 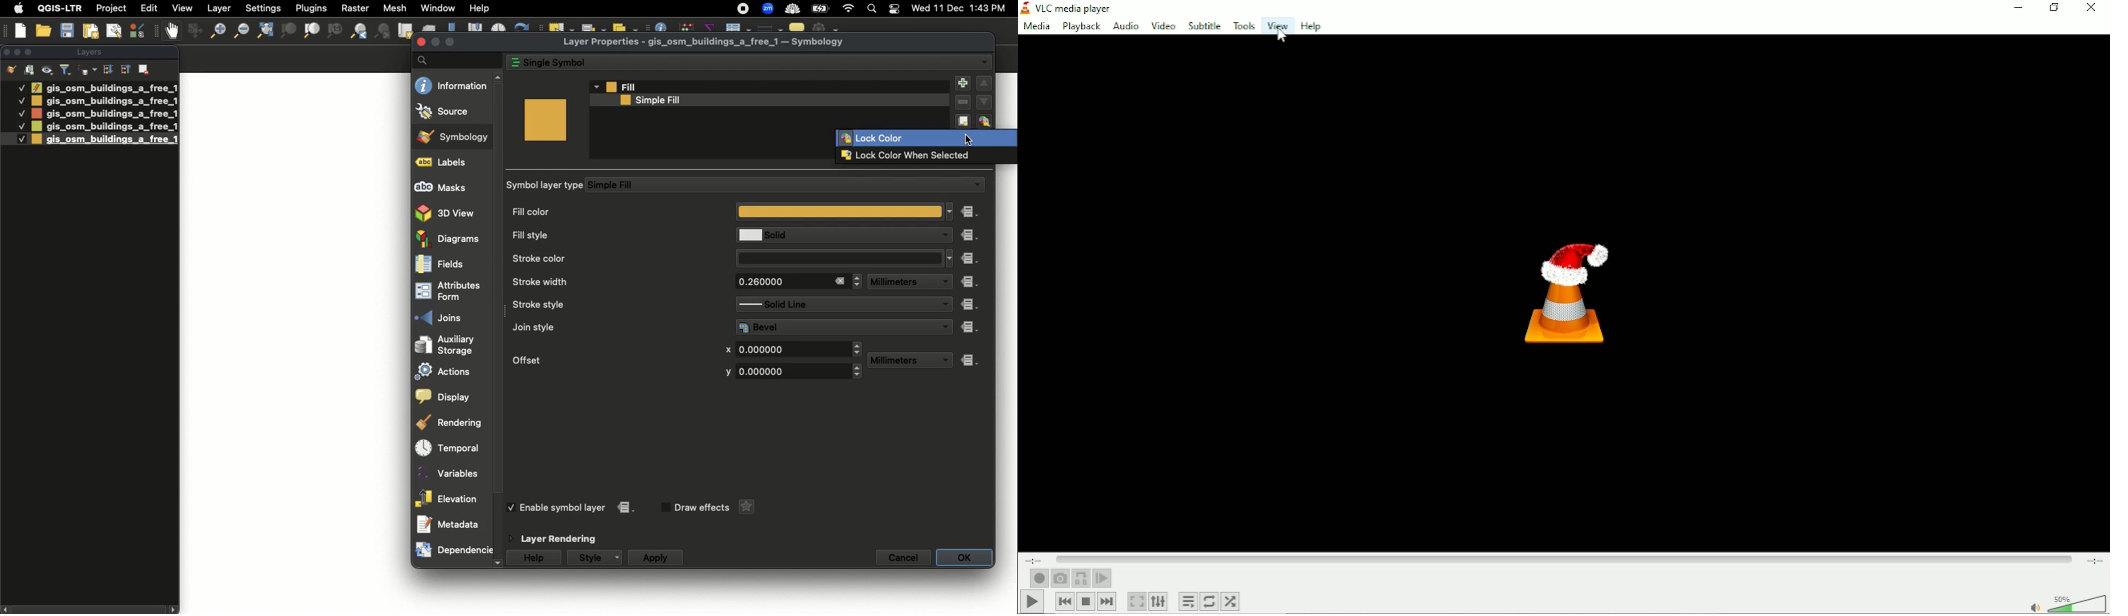 What do you see at coordinates (1244, 25) in the screenshot?
I see `Tools` at bounding box center [1244, 25].